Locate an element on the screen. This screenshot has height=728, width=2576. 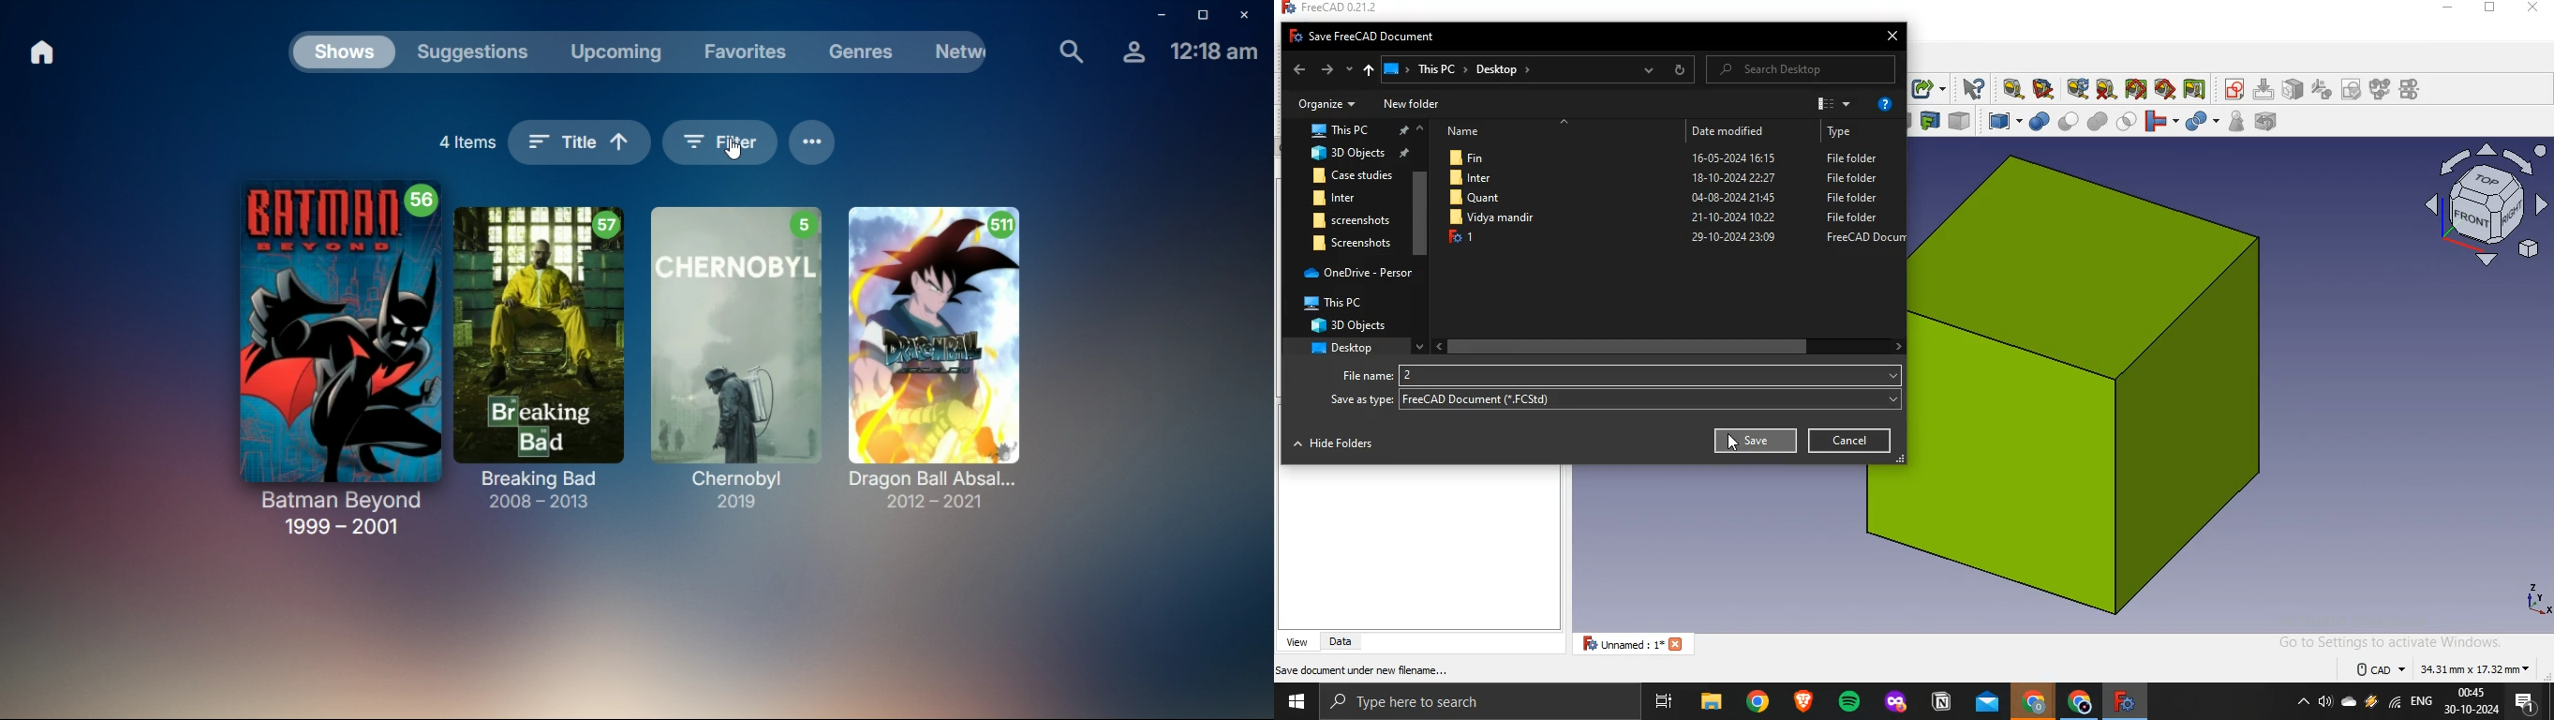
icon is located at coordinates (2324, 88).